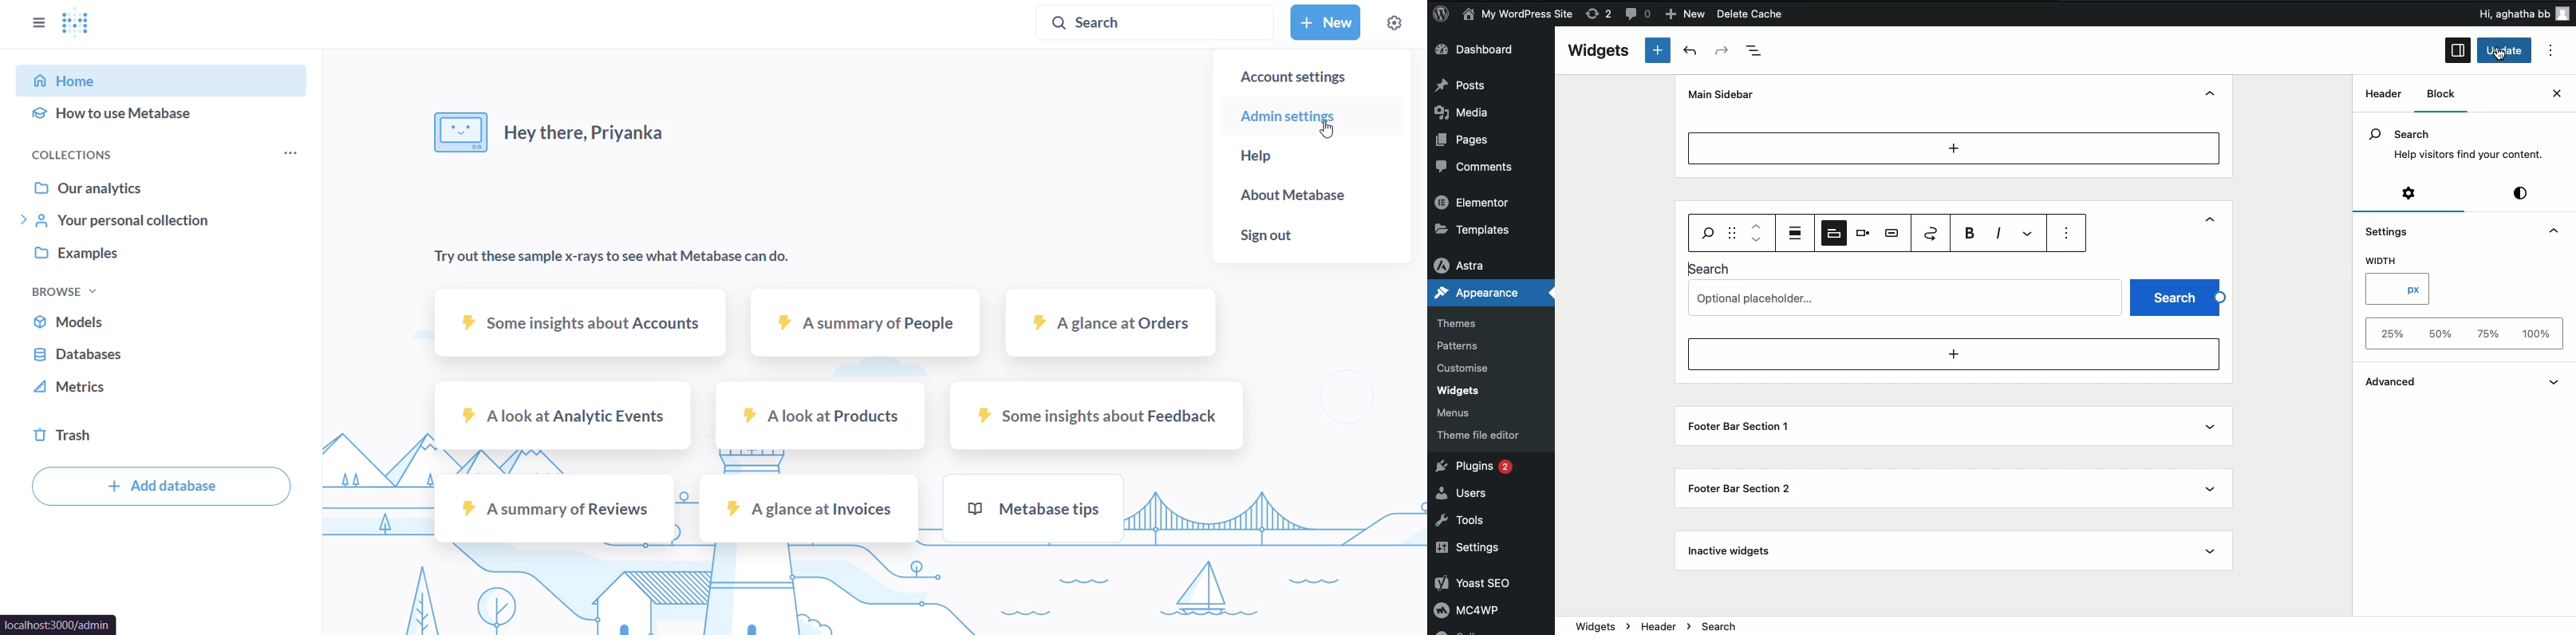  I want to click on Settings, so click(1477, 547).